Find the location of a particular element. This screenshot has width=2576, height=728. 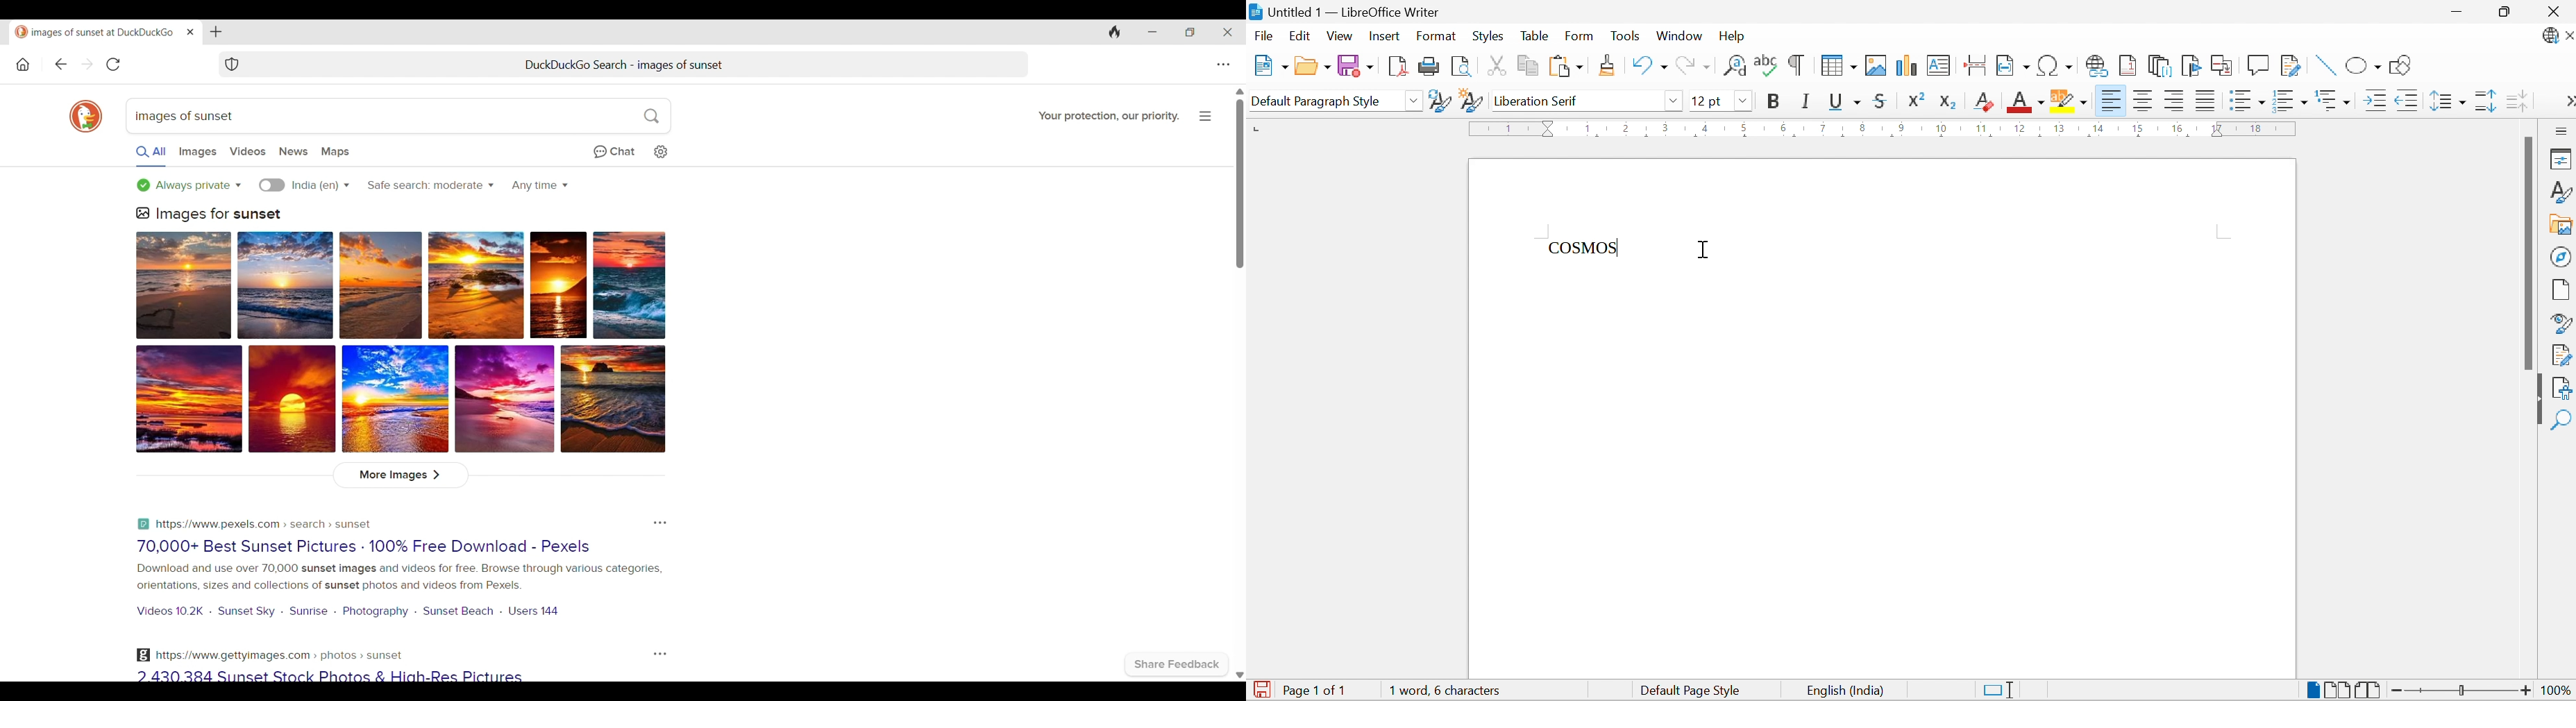

Zoom Out is located at coordinates (2396, 690).